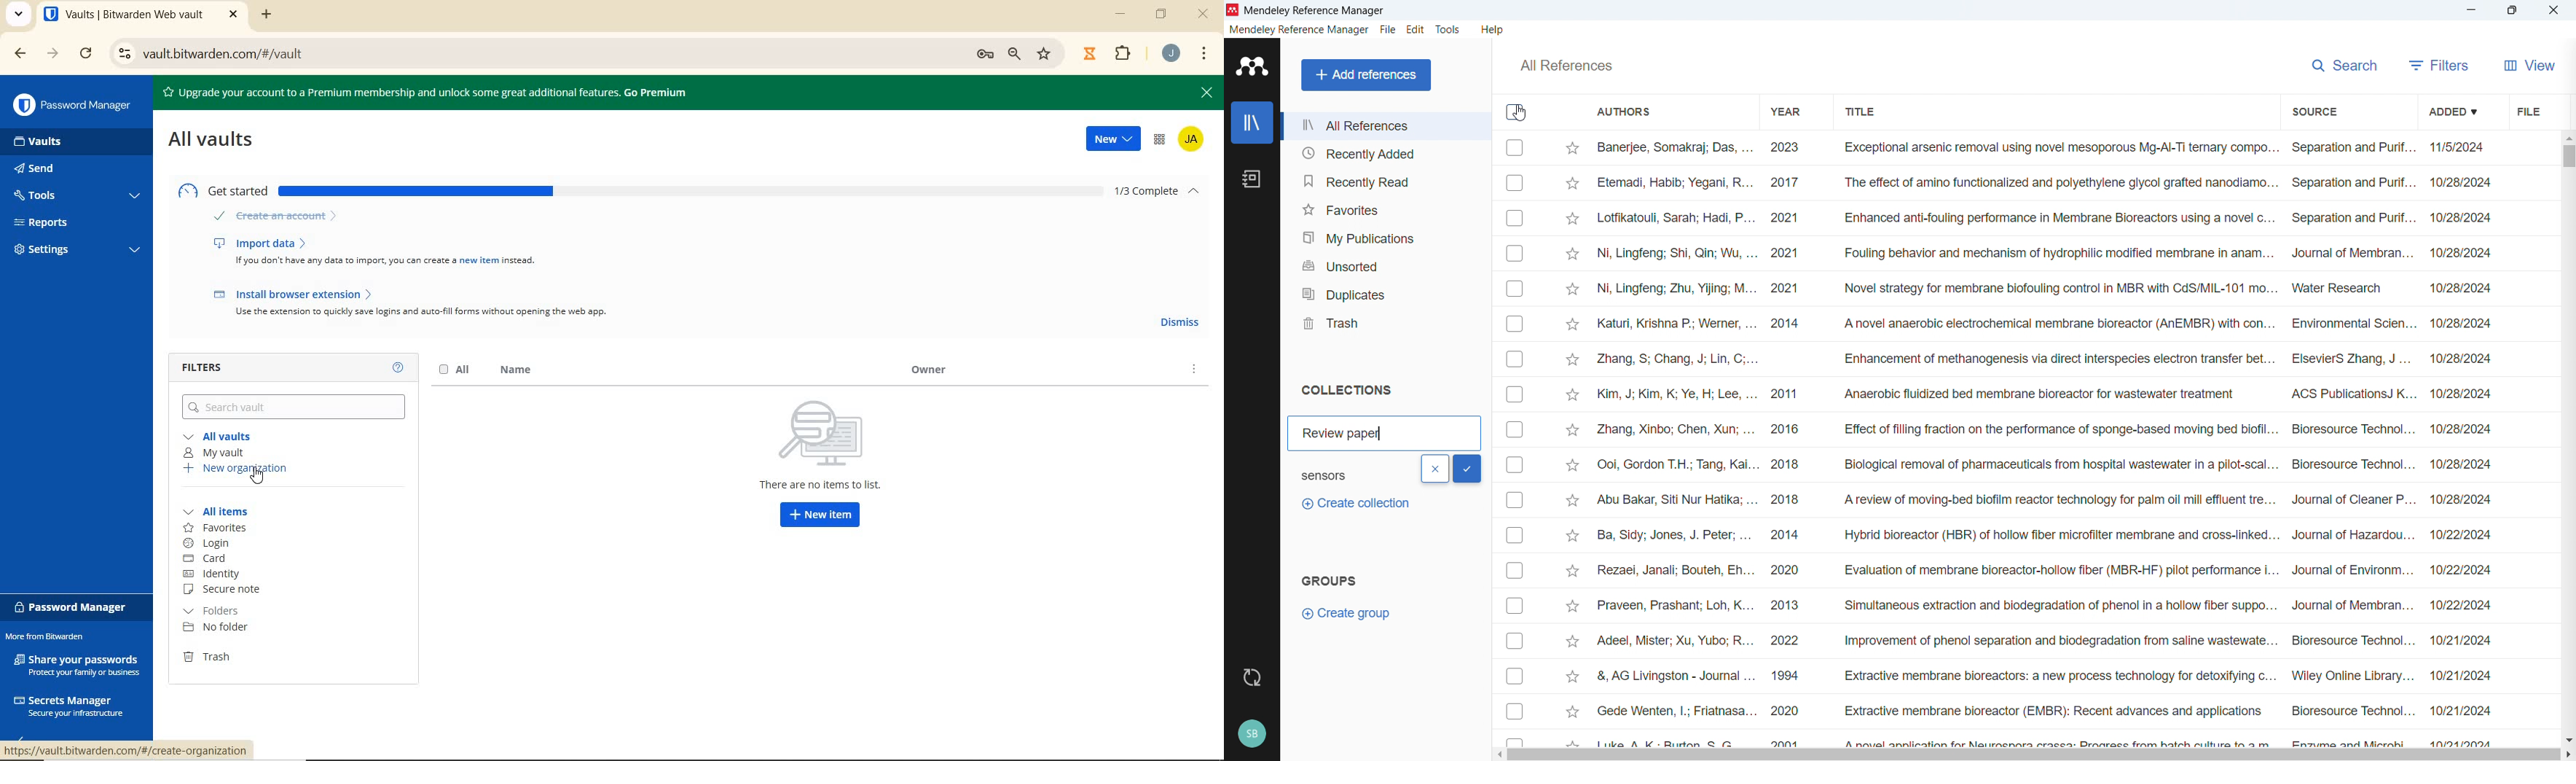 The image size is (2576, 784). I want to click on Select respective publication, so click(1515, 254).